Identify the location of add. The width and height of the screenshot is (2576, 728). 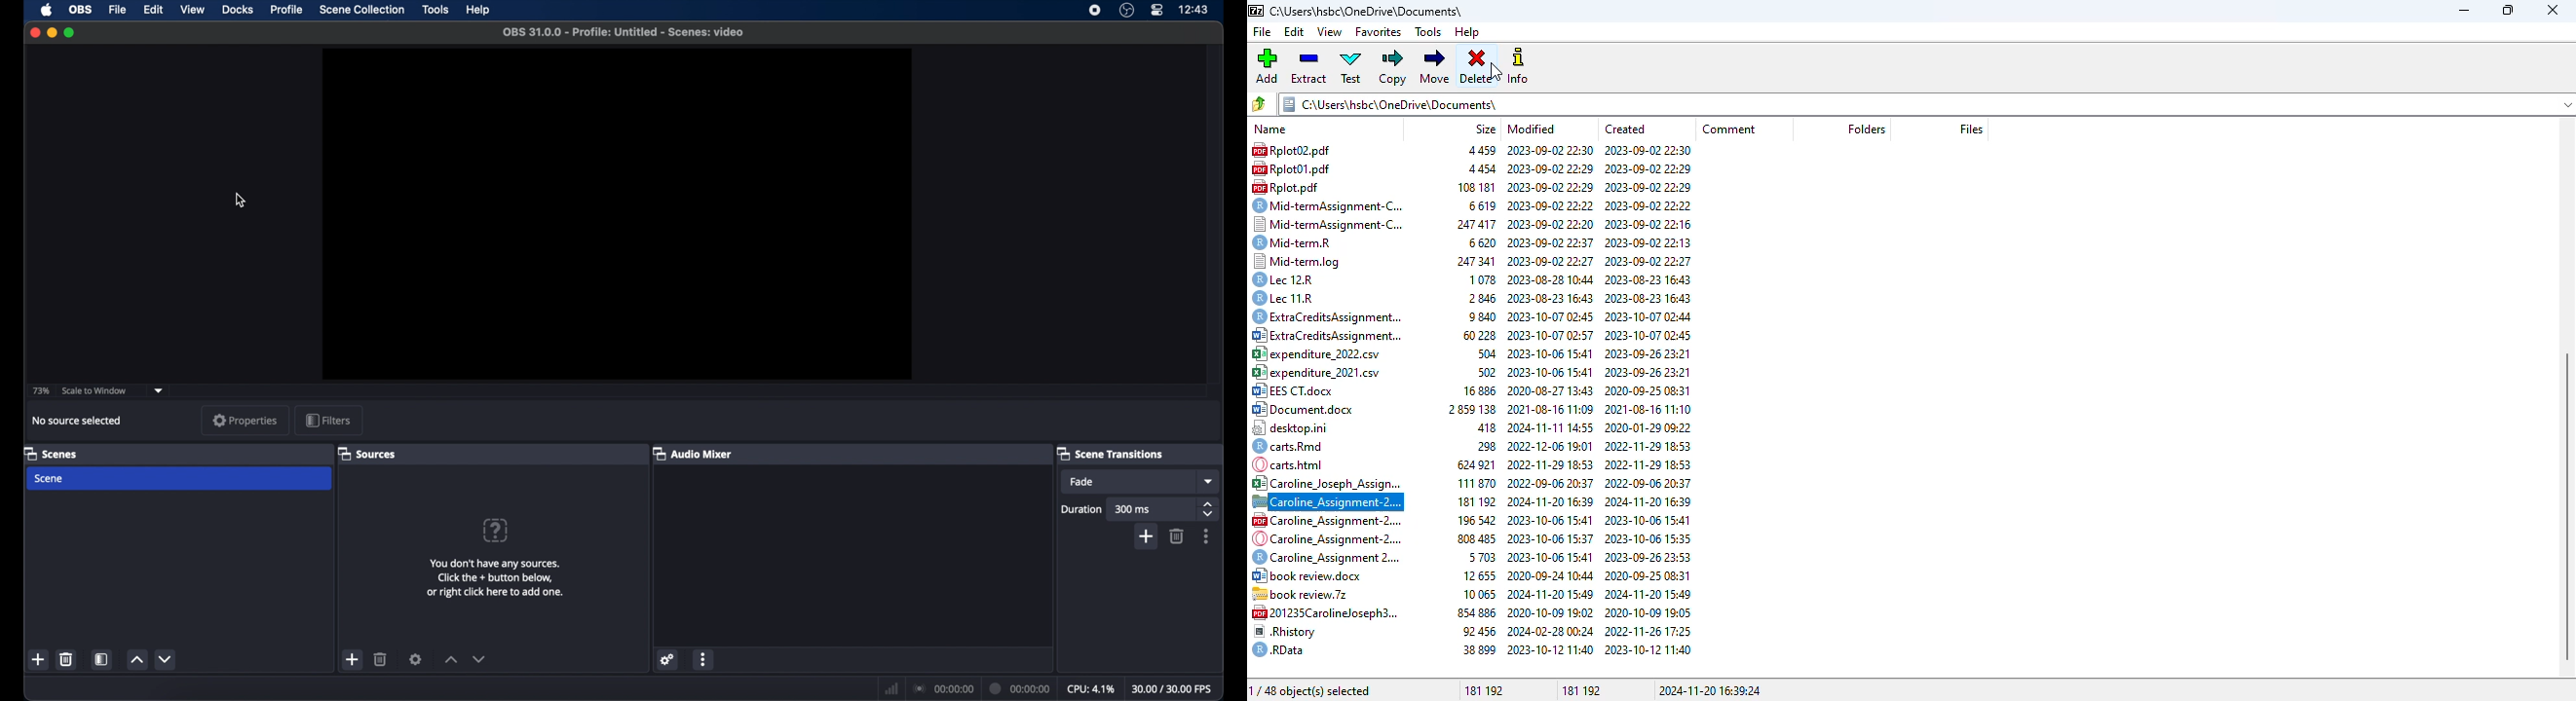
(1145, 536).